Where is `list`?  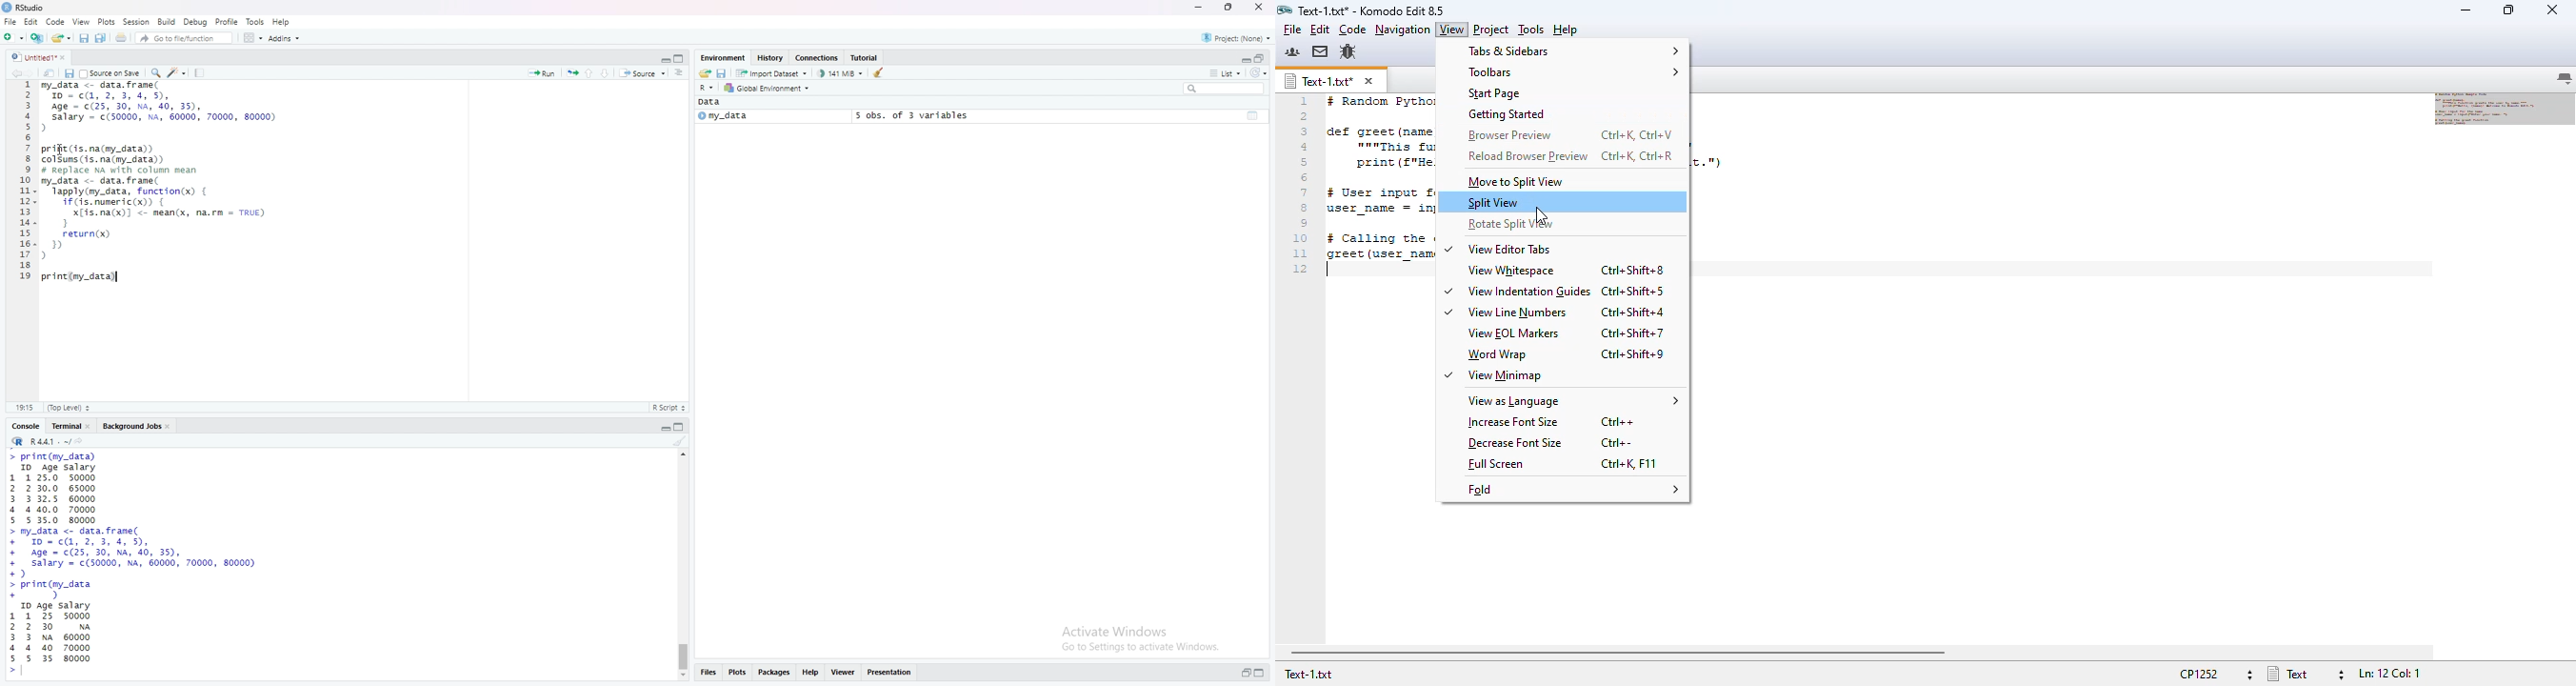 list is located at coordinates (1225, 73).